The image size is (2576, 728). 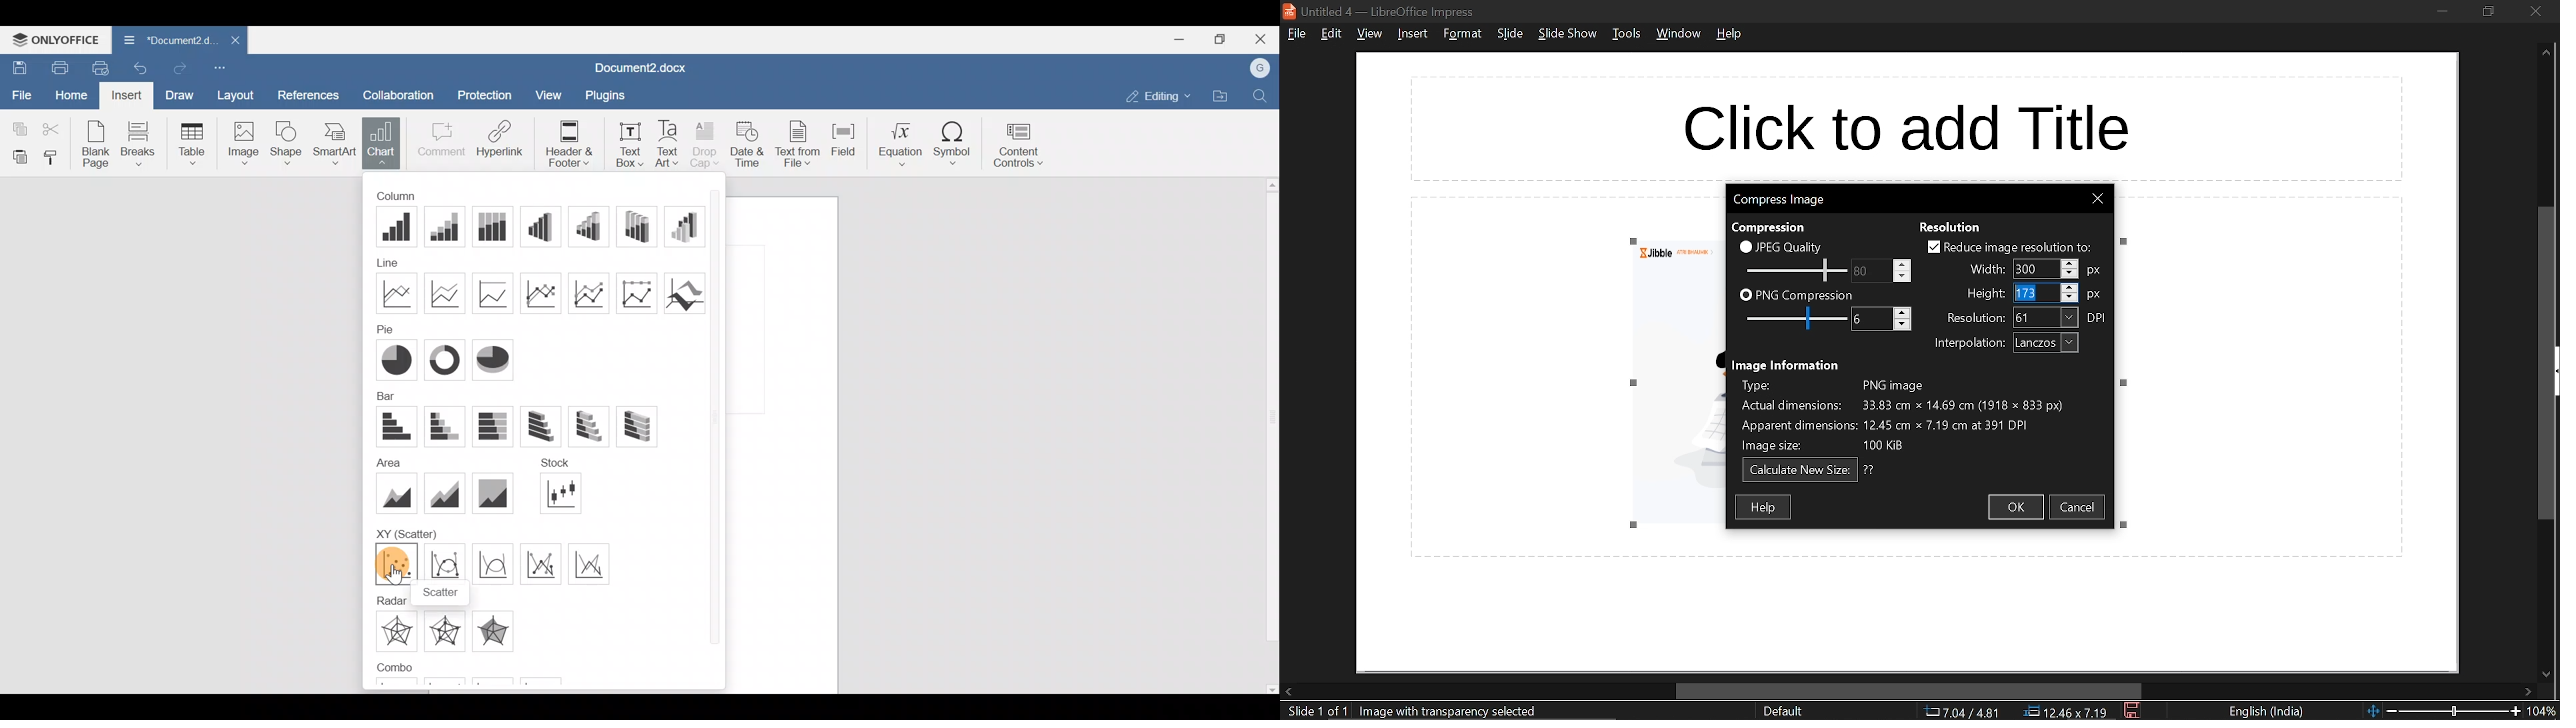 What do you see at coordinates (491, 494) in the screenshot?
I see `100% Stacked area` at bounding box center [491, 494].